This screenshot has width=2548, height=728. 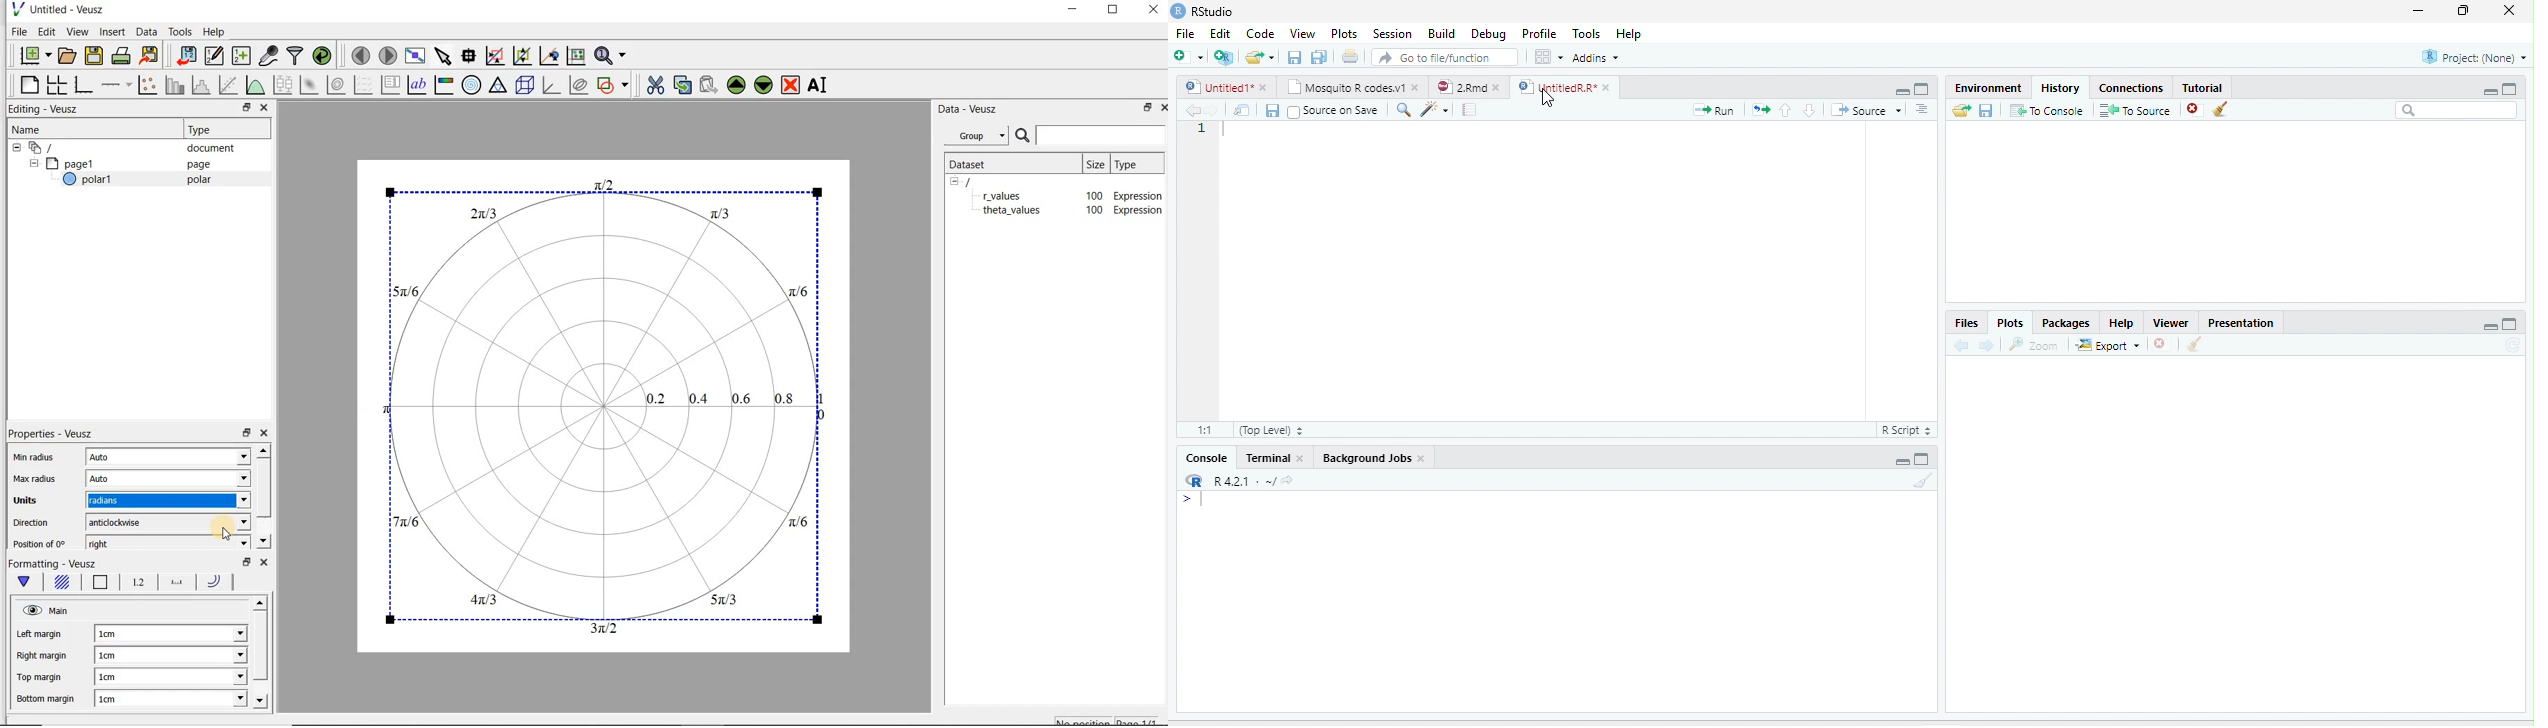 I want to click on Main, so click(x=63, y=611).